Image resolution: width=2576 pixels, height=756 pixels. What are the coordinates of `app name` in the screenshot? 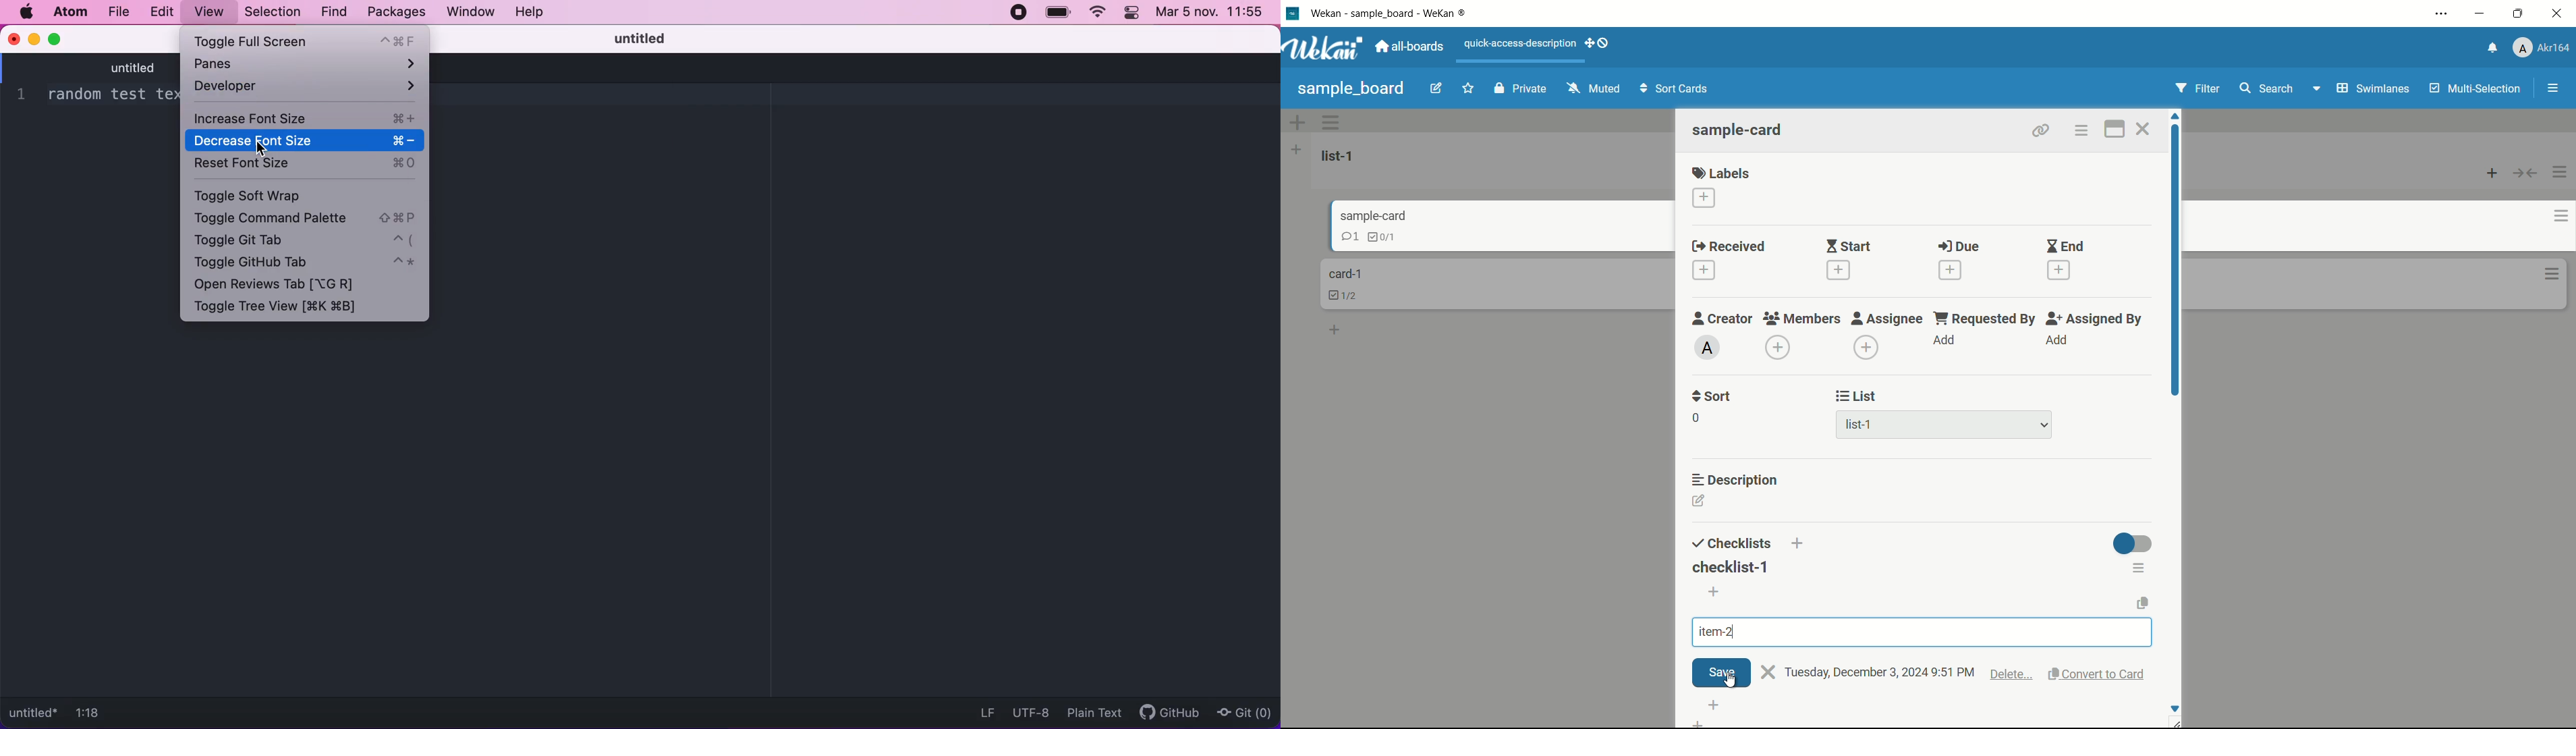 It's located at (1387, 12).